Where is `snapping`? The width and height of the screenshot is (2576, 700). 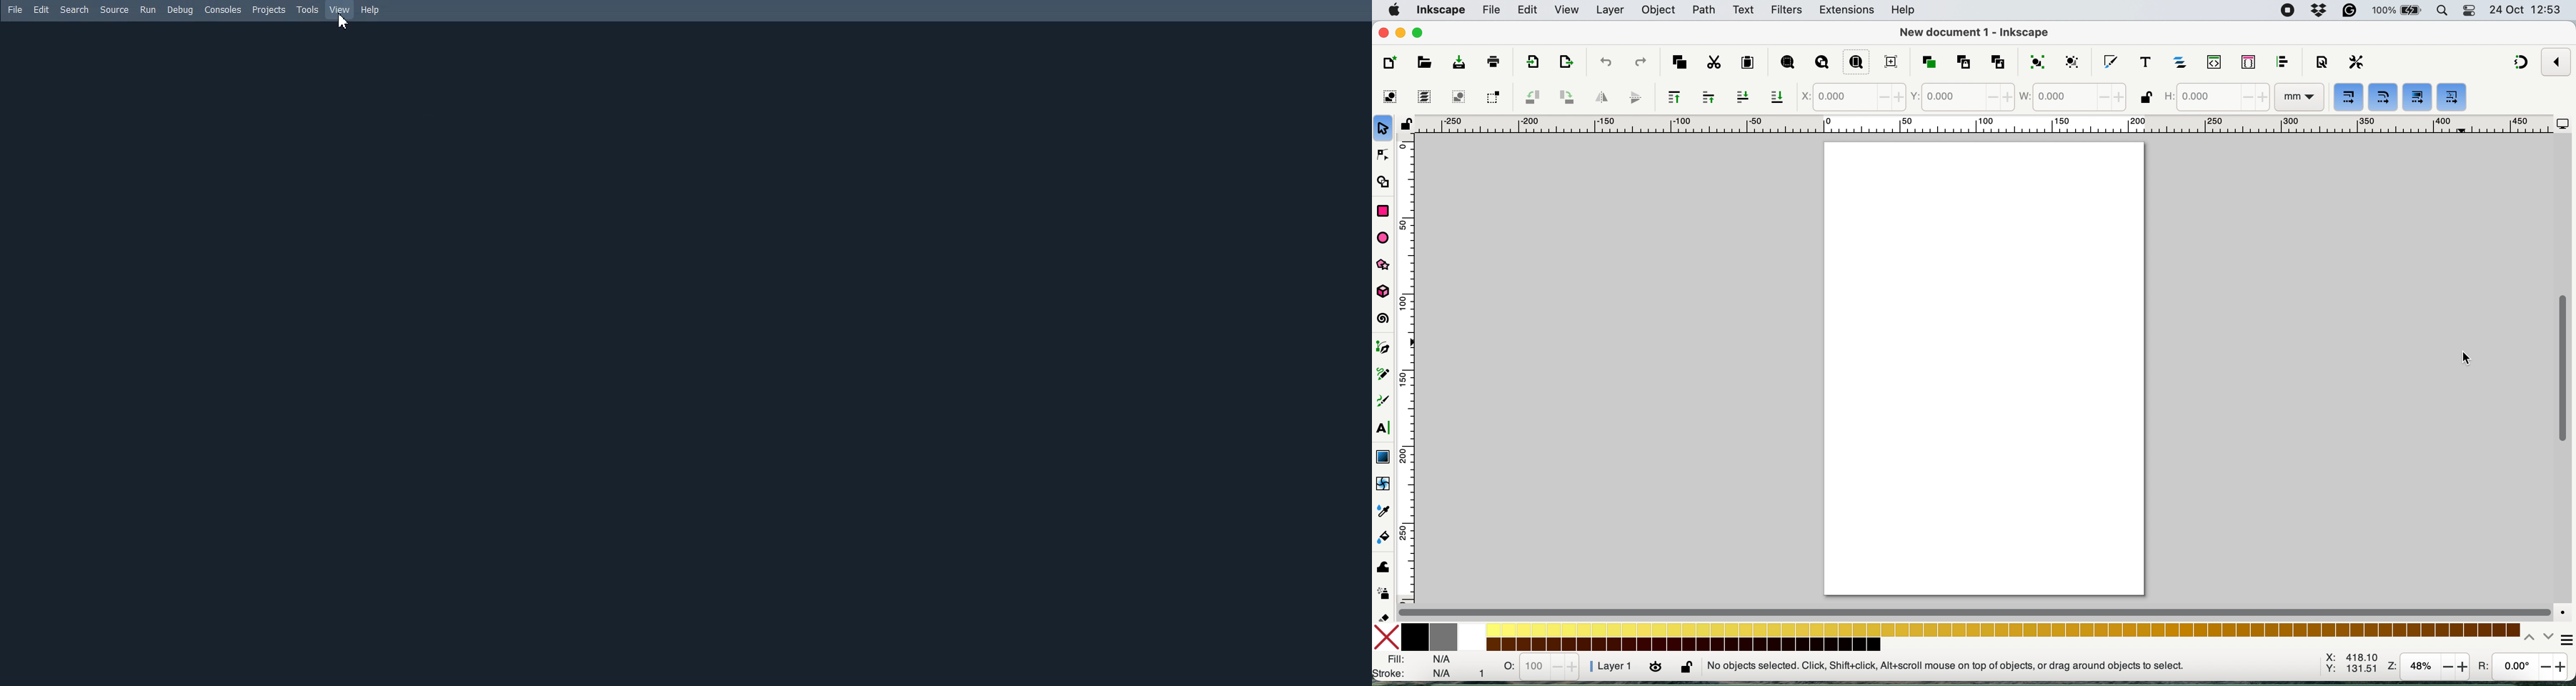 snapping is located at coordinates (2518, 64).